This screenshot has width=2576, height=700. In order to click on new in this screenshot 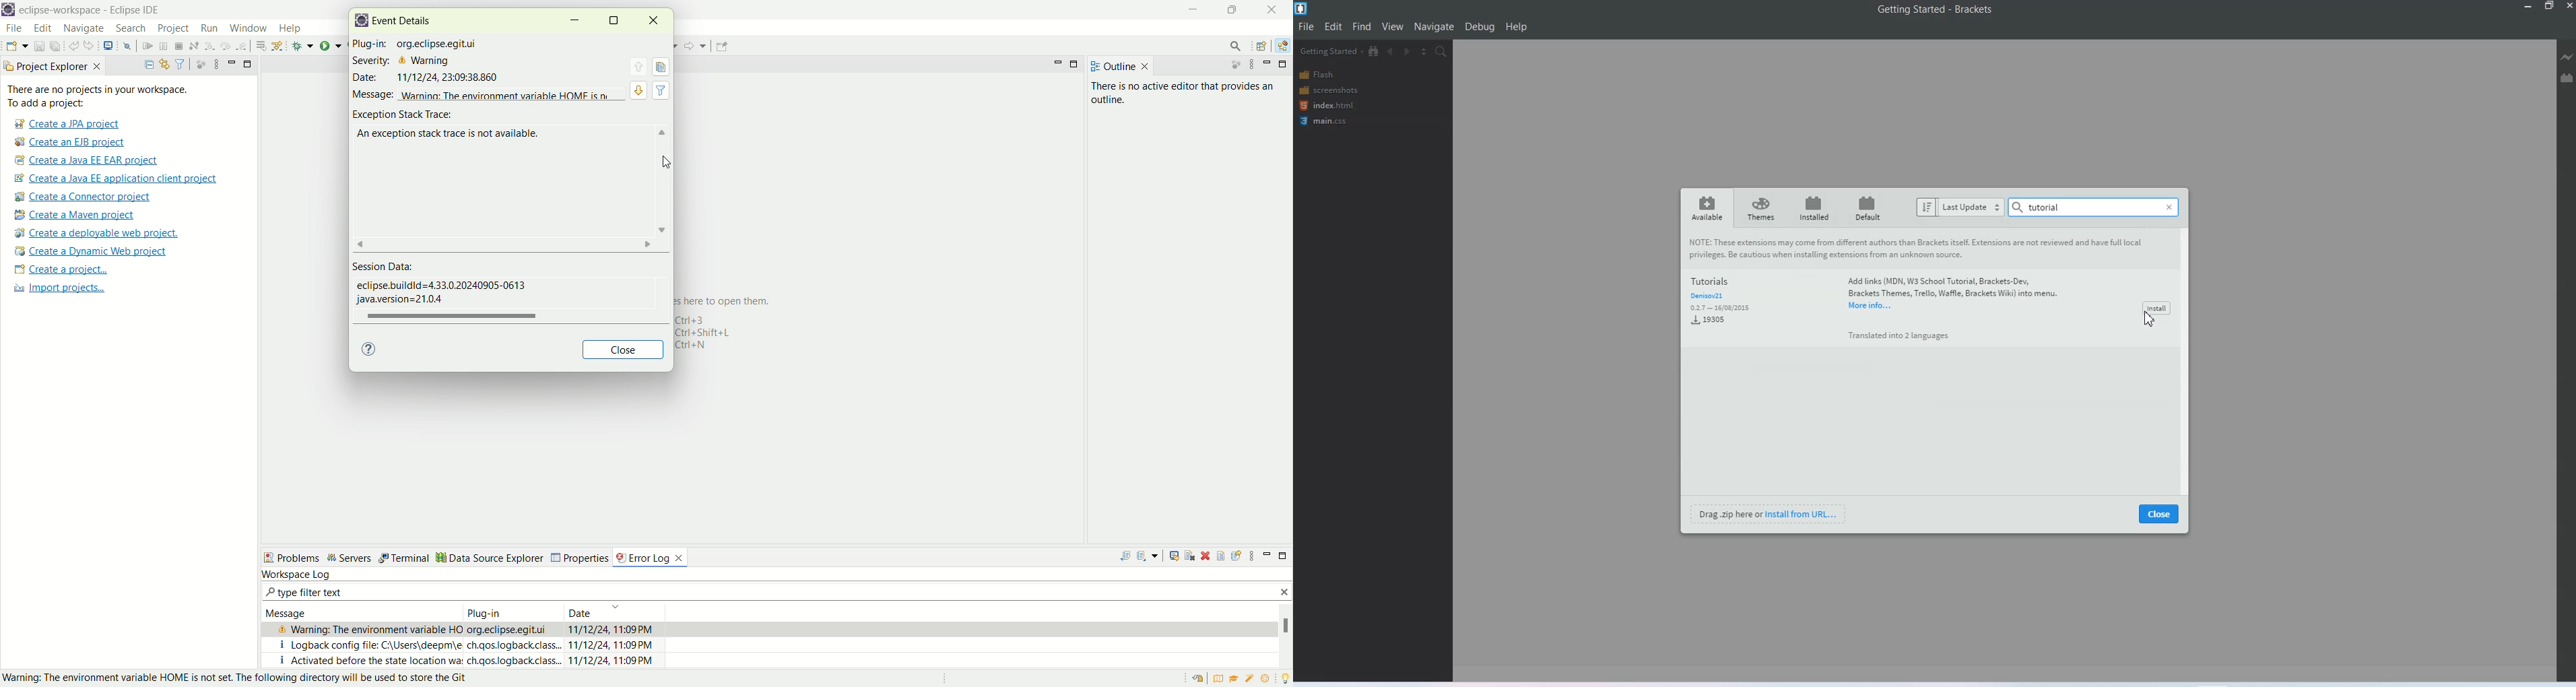, I will do `click(15, 46)`.